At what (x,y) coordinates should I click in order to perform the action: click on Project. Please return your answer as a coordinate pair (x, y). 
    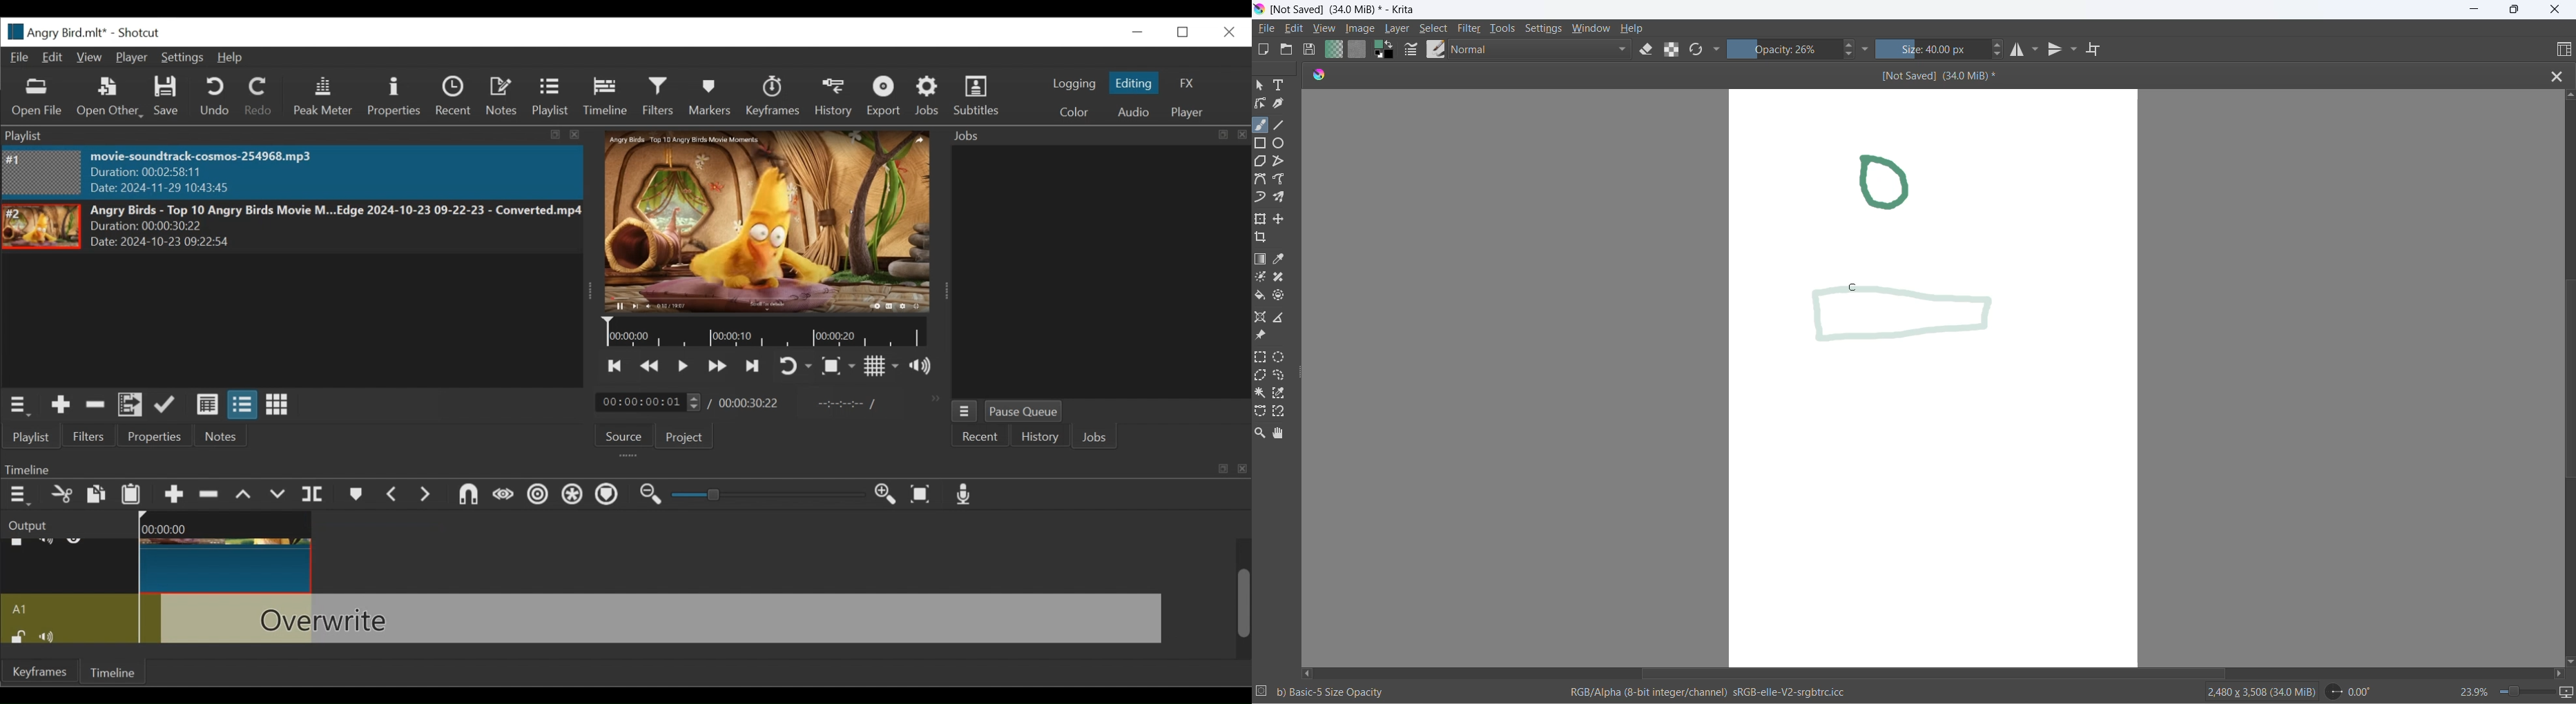
    Looking at the image, I should click on (683, 437).